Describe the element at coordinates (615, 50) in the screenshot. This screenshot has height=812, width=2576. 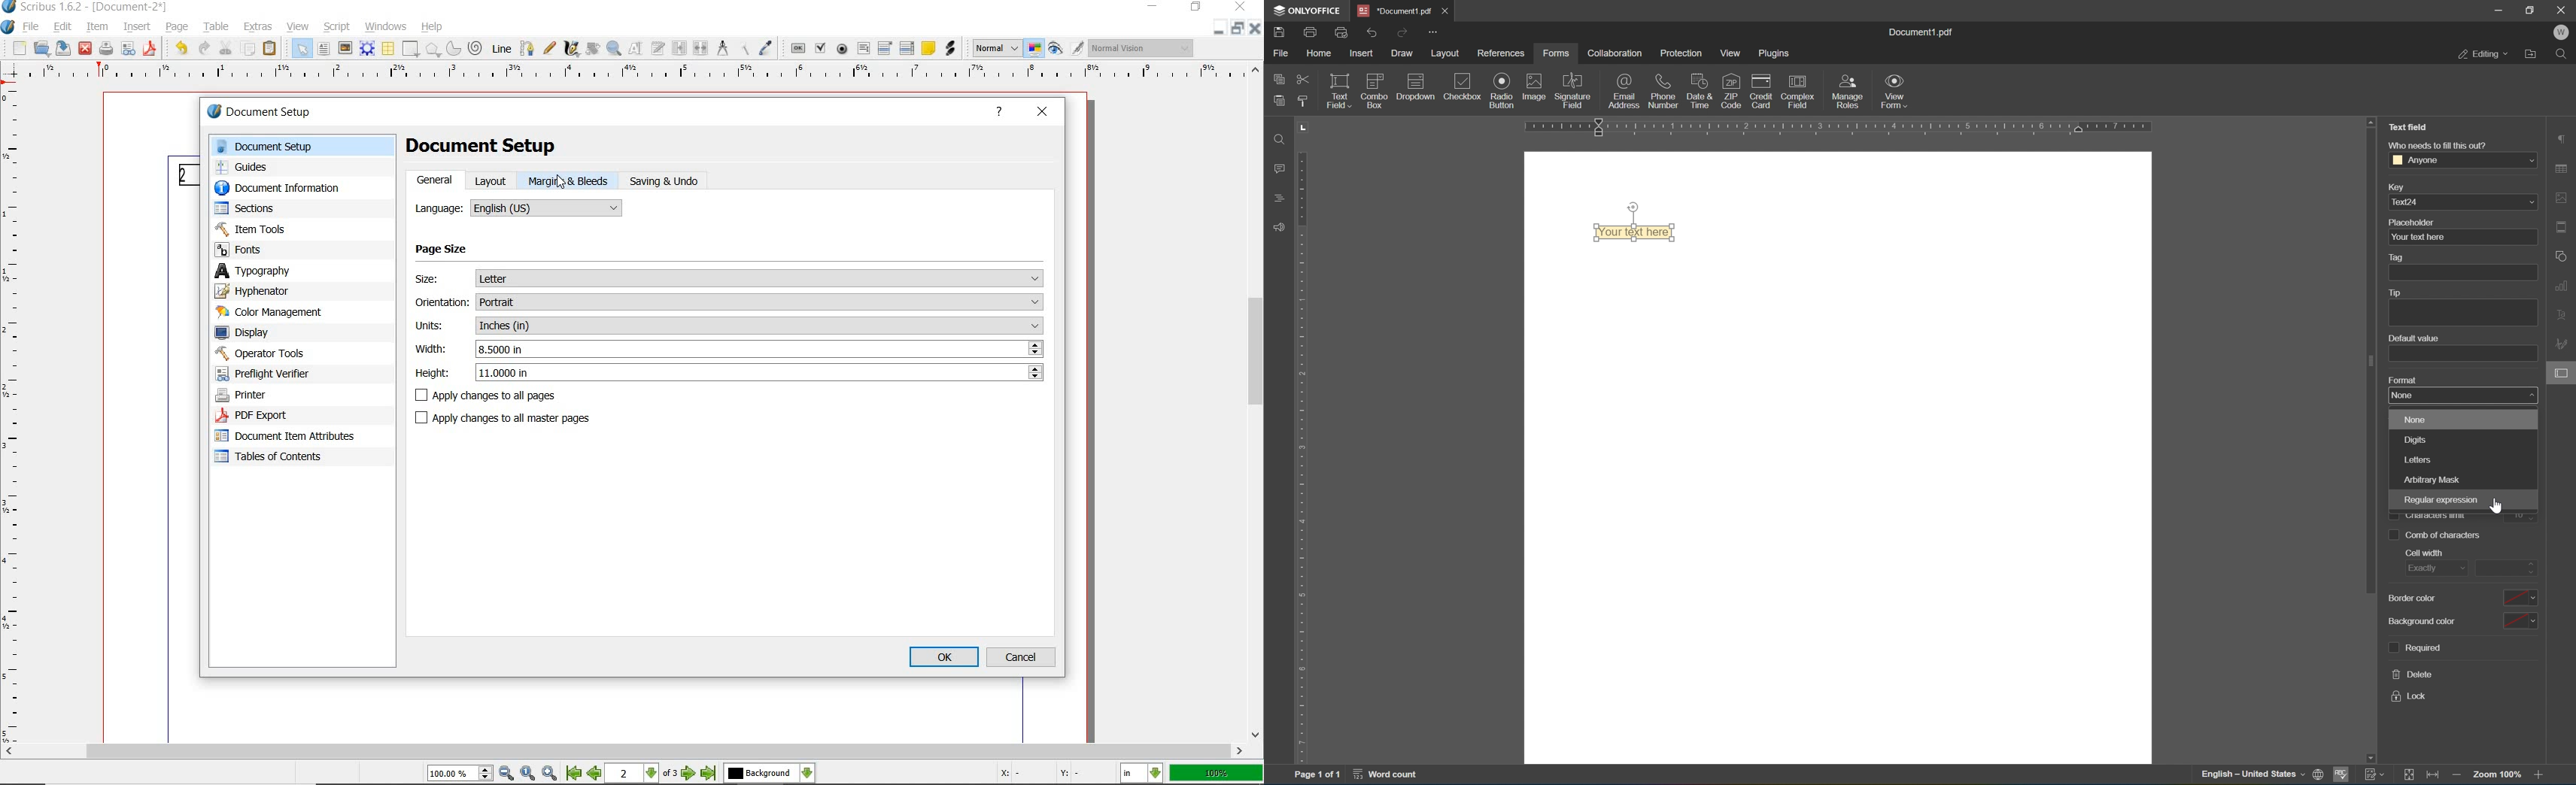
I see `zoom in or zoom out` at that location.